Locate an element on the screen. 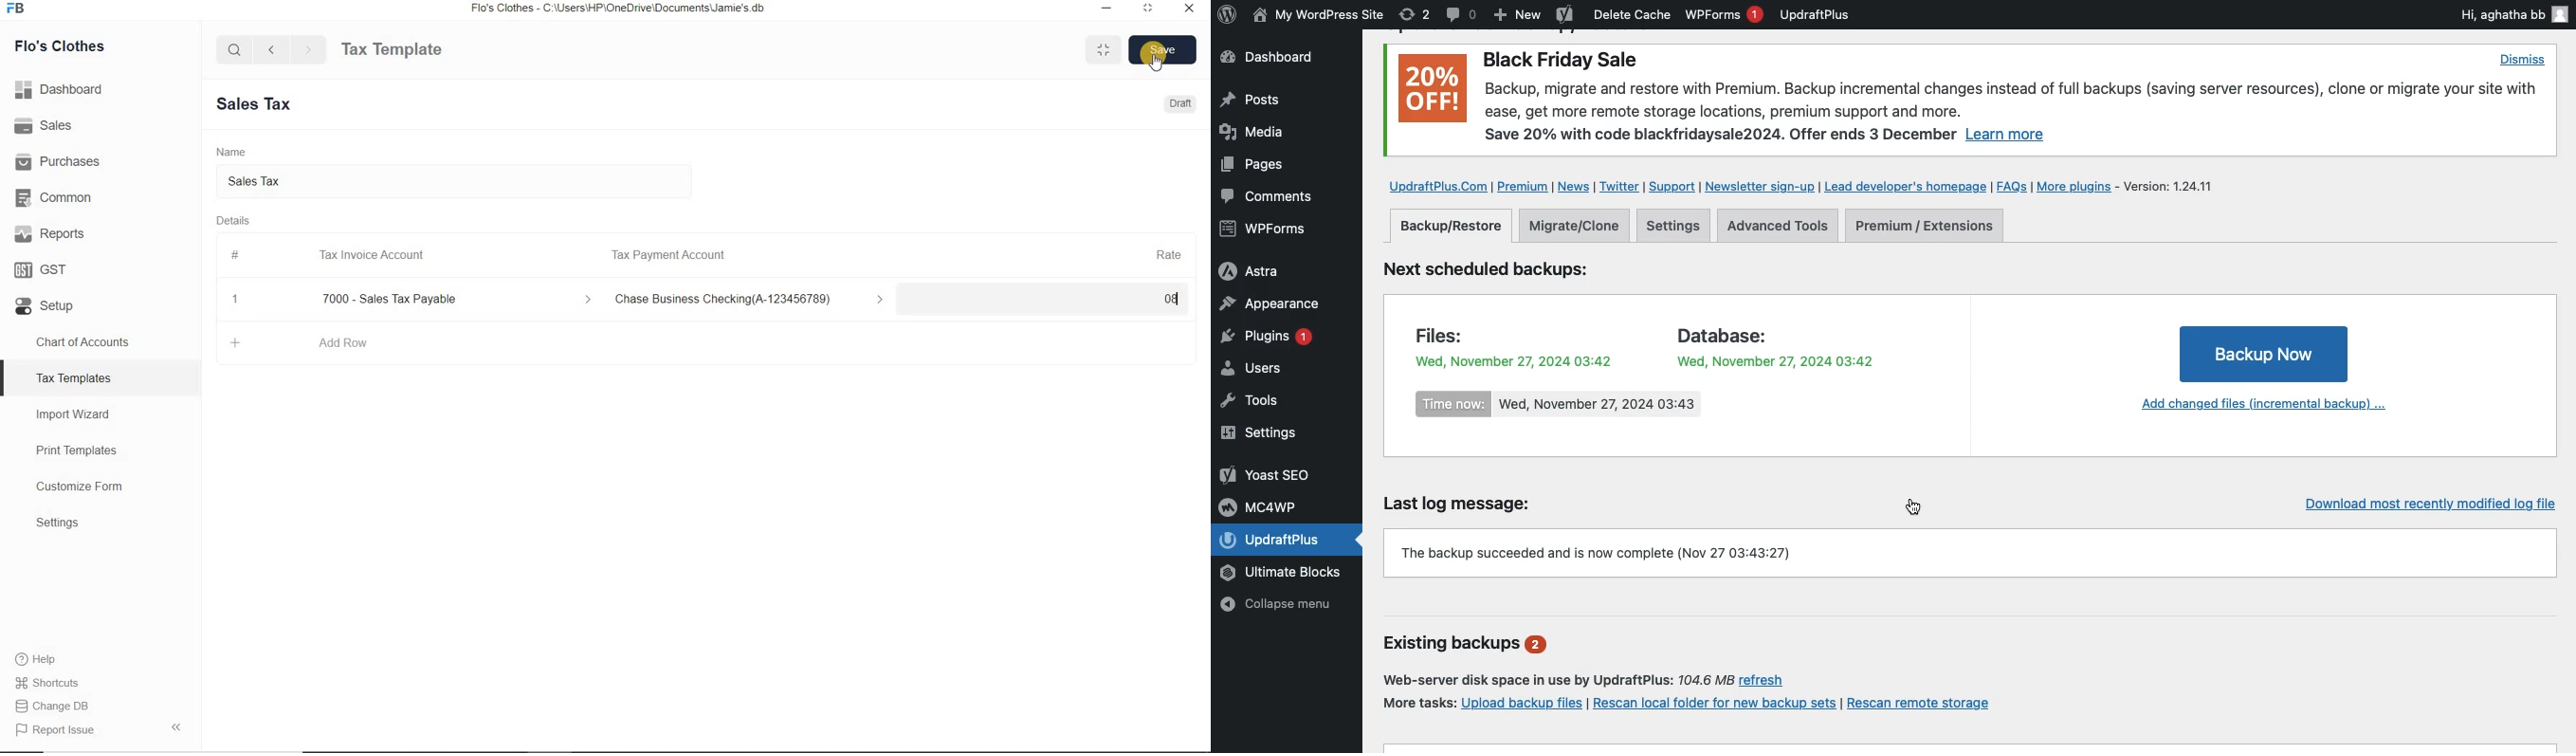 The width and height of the screenshot is (2576, 756). 20% OFF is located at coordinates (1434, 89).